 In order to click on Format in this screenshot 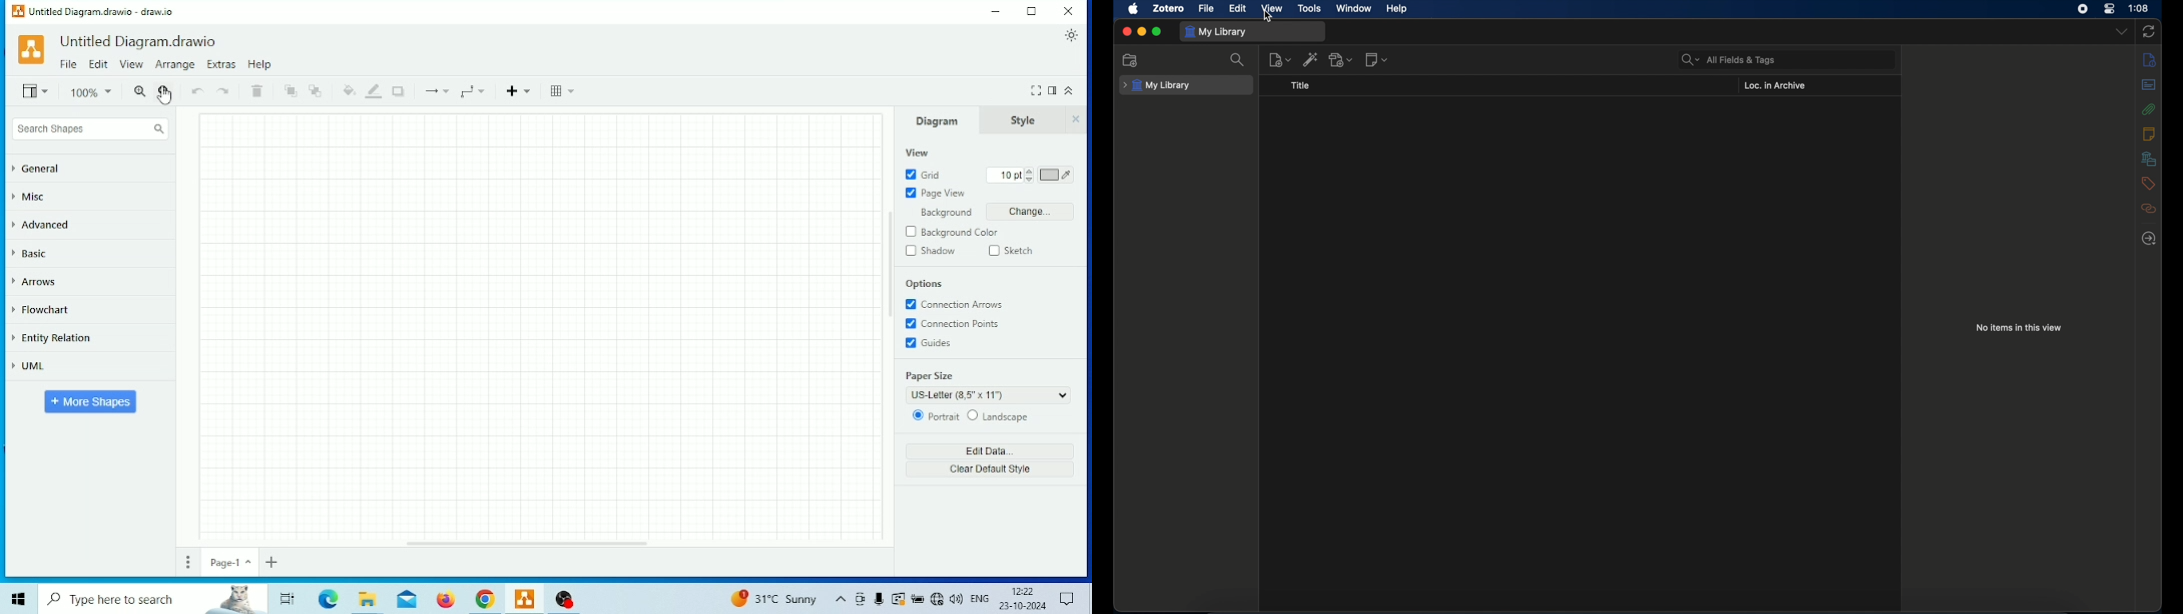, I will do `click(1052, 88)`.